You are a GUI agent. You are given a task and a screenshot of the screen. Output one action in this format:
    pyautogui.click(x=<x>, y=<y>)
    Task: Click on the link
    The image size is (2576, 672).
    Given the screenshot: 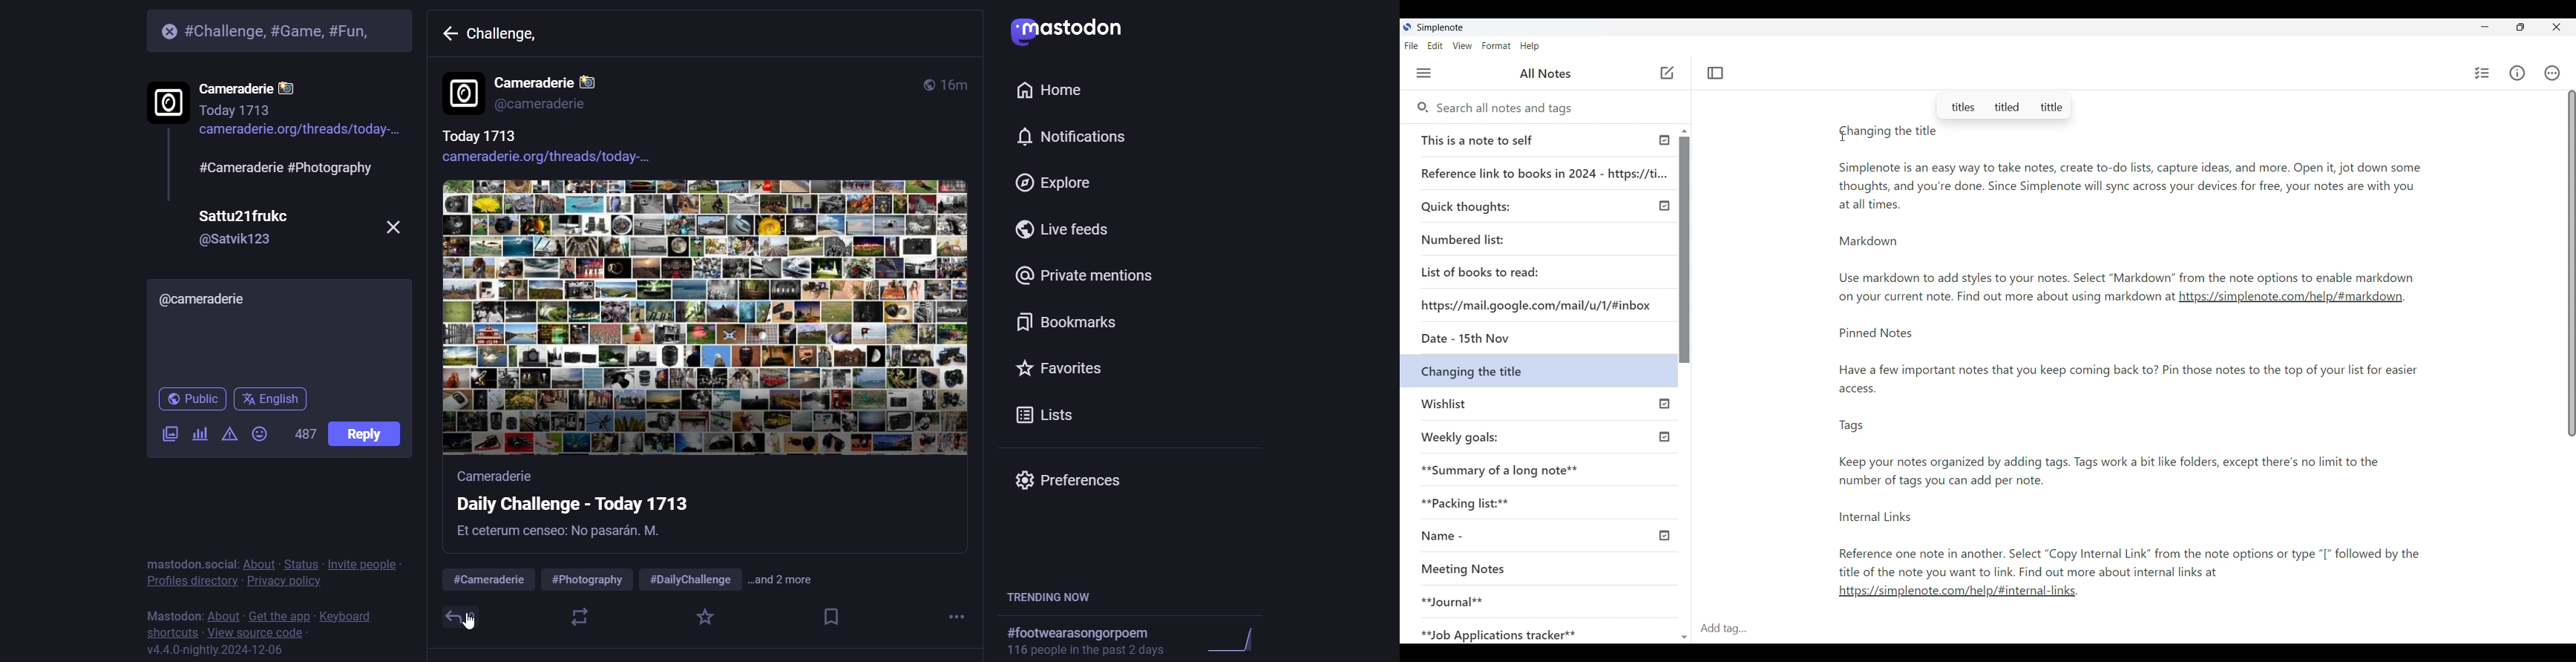 What is the action you would take?
    pyautogui.click(x=541, y=163)
    